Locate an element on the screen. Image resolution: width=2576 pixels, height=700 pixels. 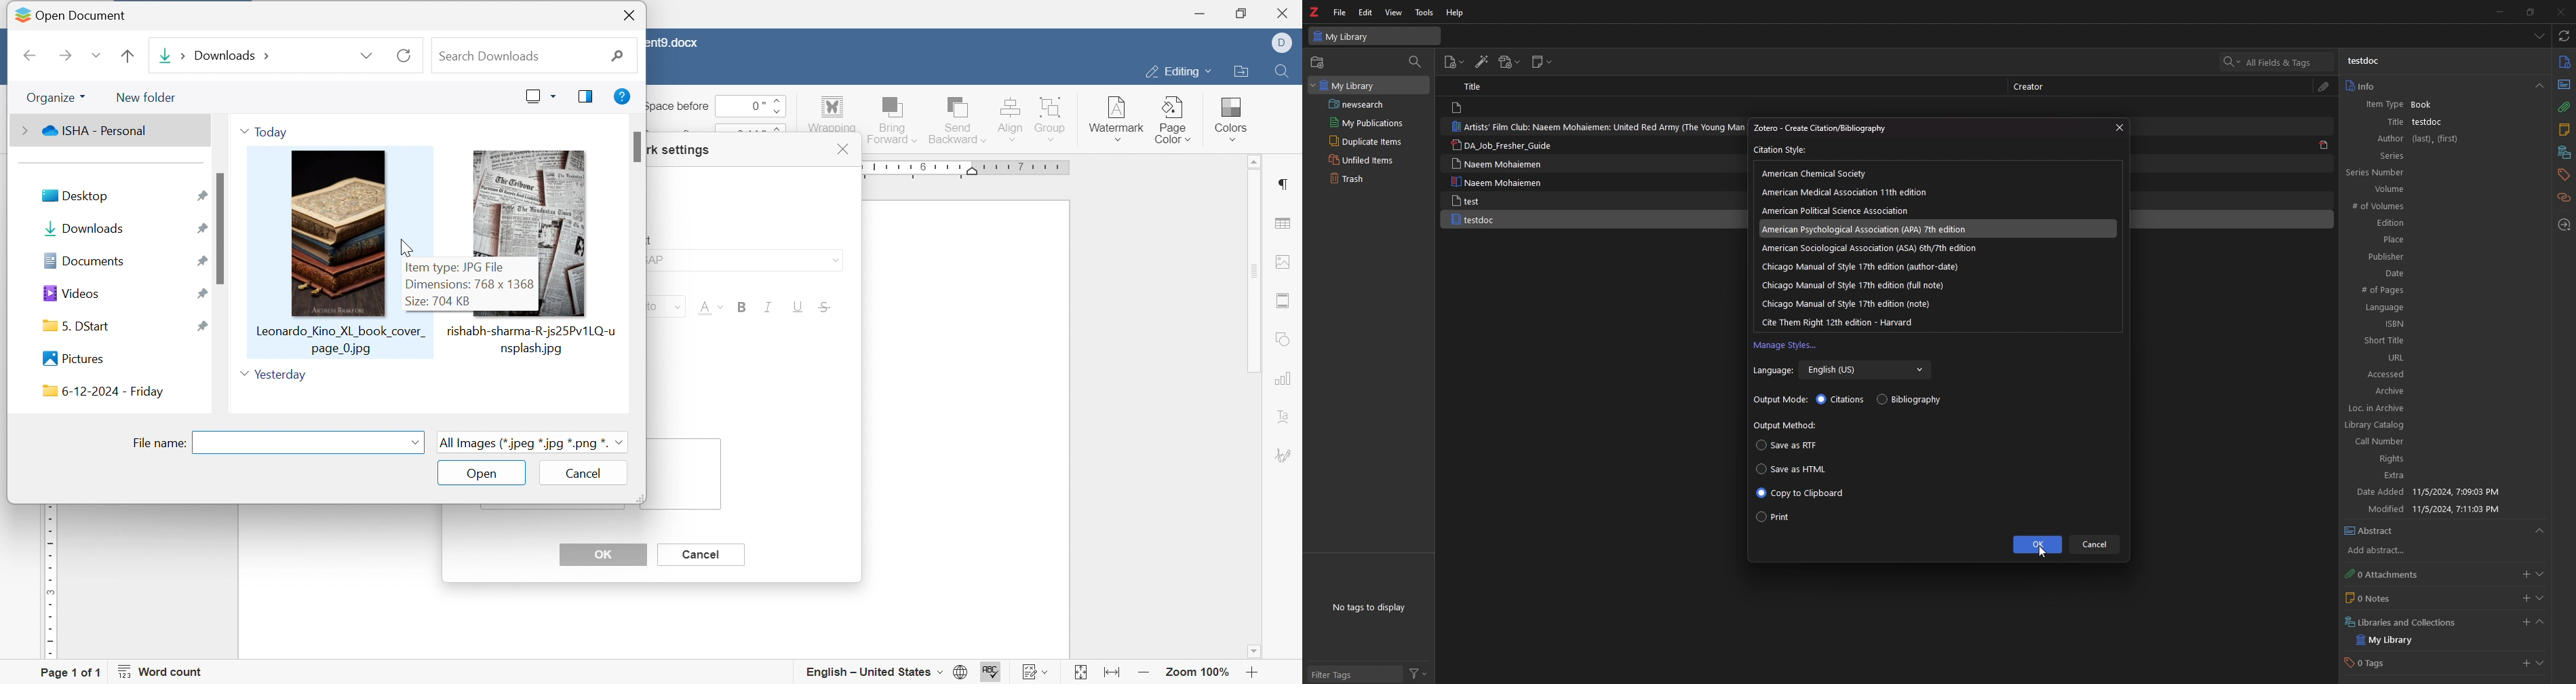
filter tags is located at coordinates (1353, 675).